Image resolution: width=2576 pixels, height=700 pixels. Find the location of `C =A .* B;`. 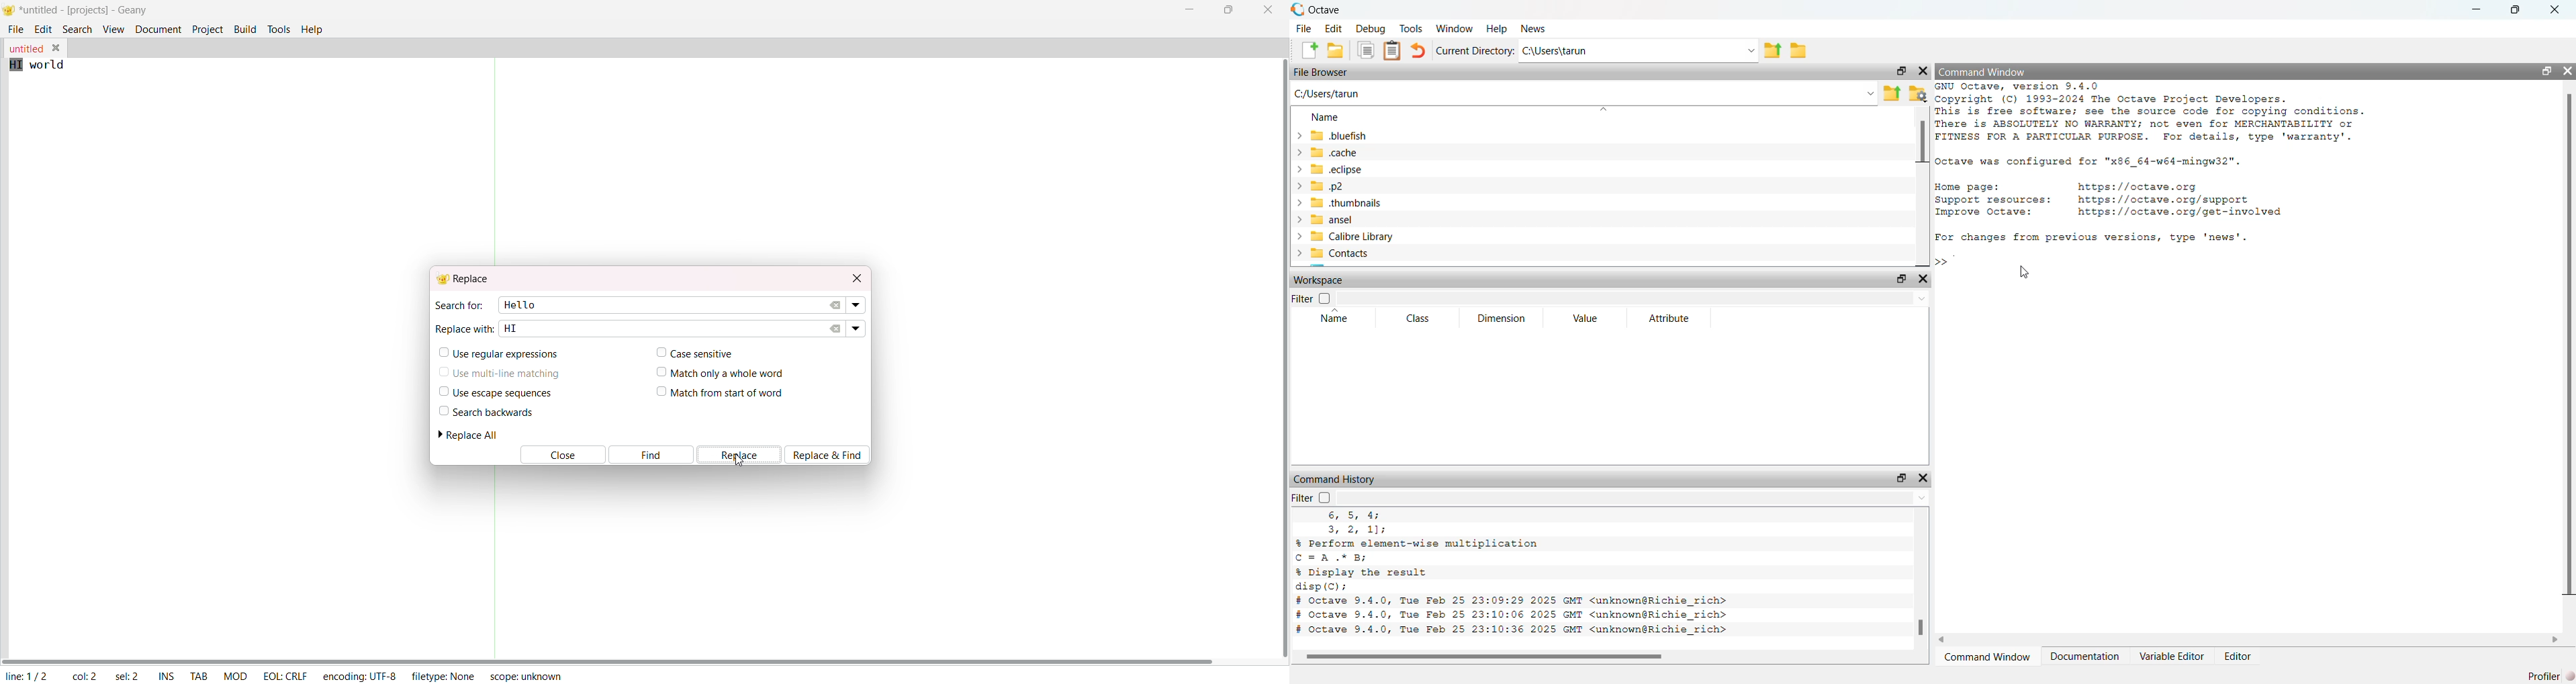

C =A .* B; is located at coordinates (1335, 557).